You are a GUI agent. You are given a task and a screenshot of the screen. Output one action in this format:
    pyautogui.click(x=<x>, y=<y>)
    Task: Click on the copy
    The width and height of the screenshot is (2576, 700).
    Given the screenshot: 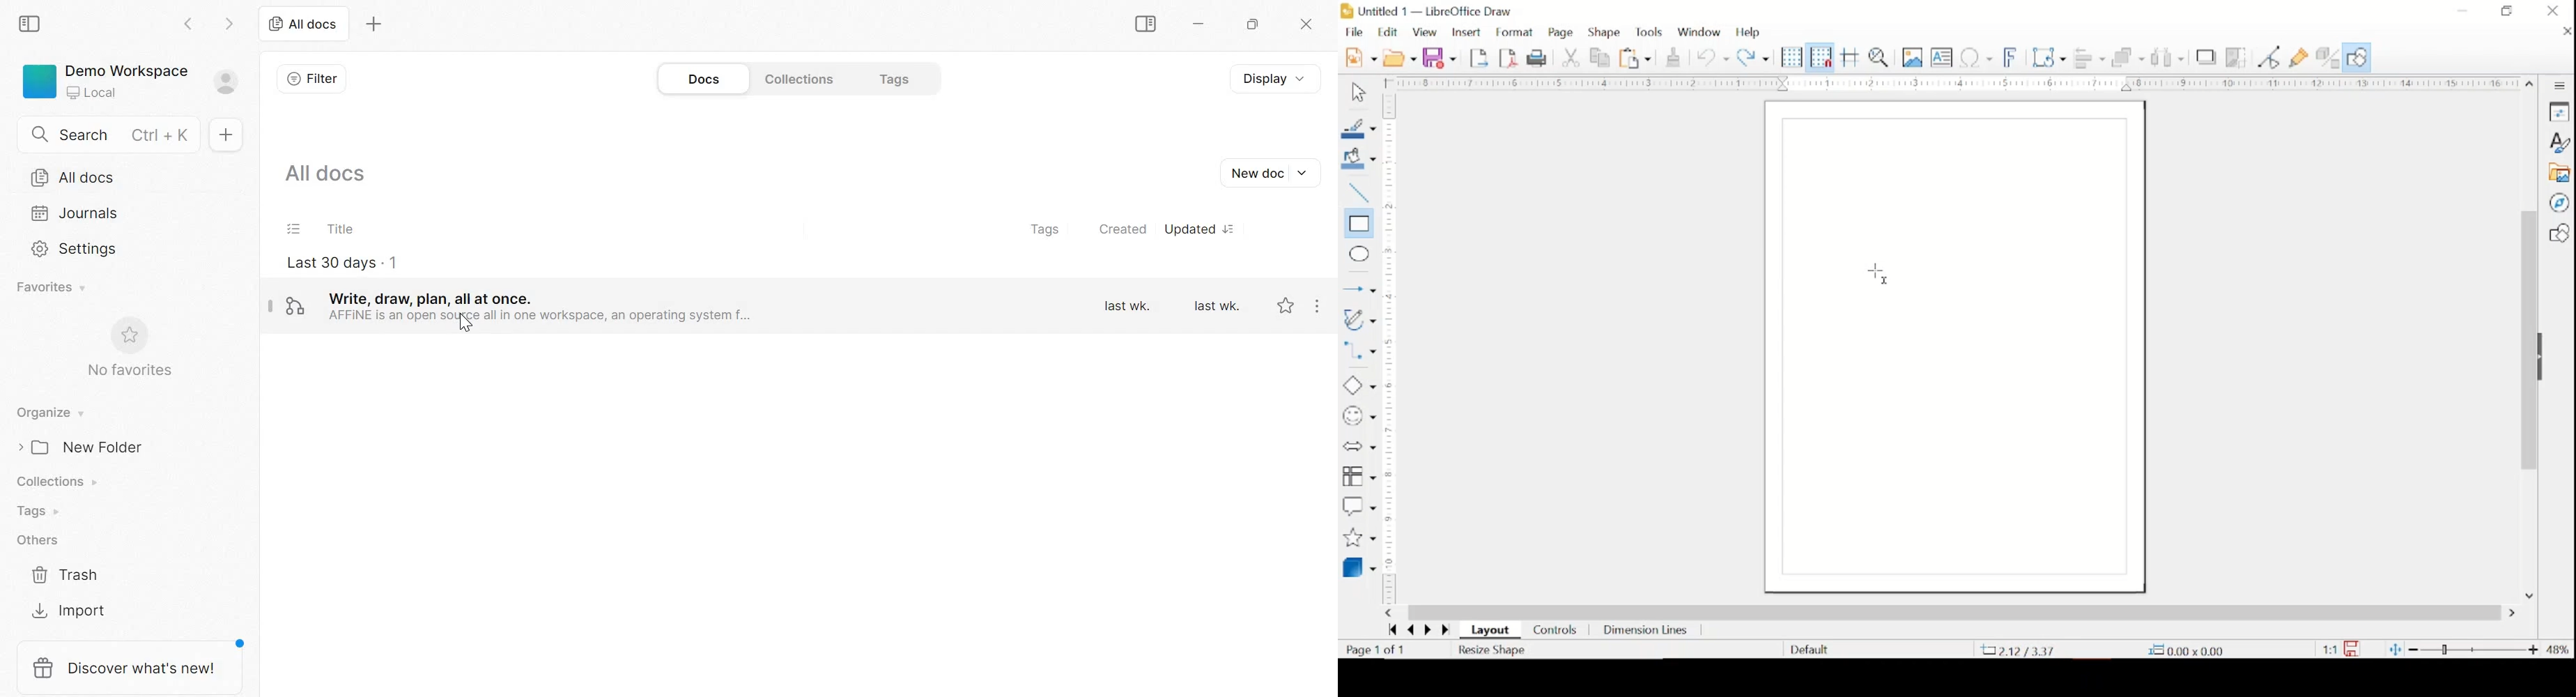 What is the action you would take?
    pyautogui.click(x=1602, y=58)
    